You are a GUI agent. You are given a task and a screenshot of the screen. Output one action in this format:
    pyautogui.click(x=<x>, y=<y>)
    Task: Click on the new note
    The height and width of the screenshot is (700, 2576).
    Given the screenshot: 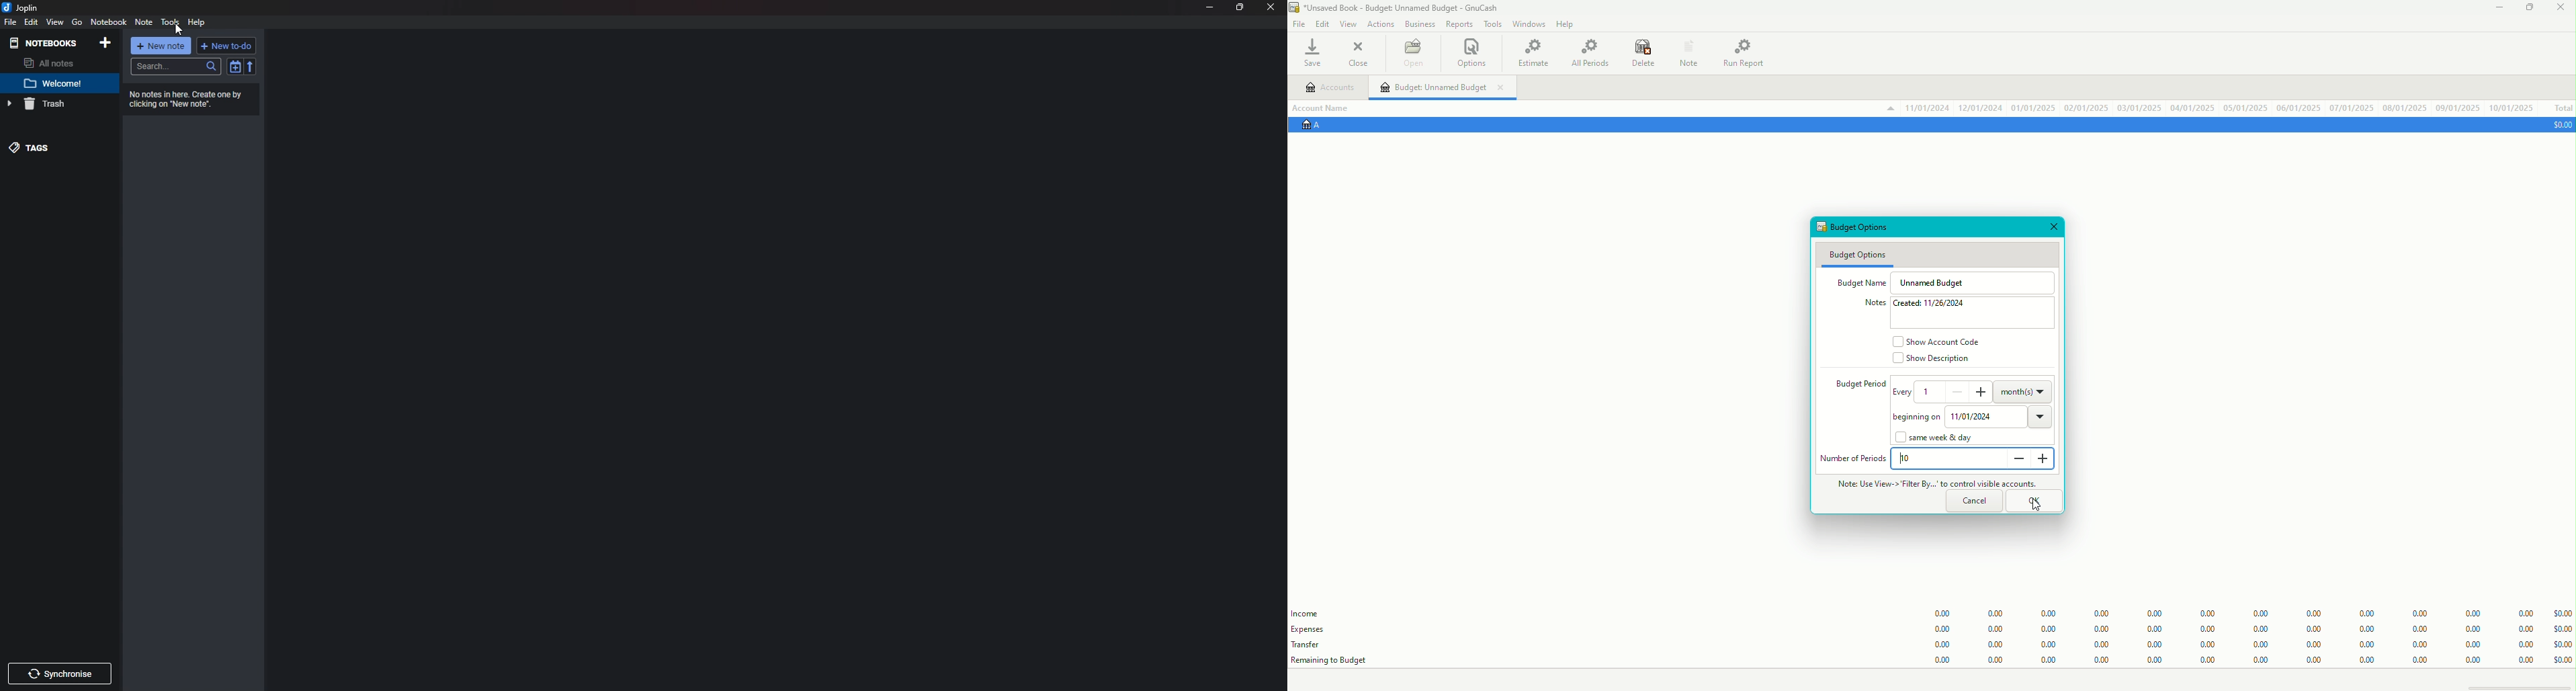 What is the action you would take?
    pyautogui.click(x=162, y=46)
    